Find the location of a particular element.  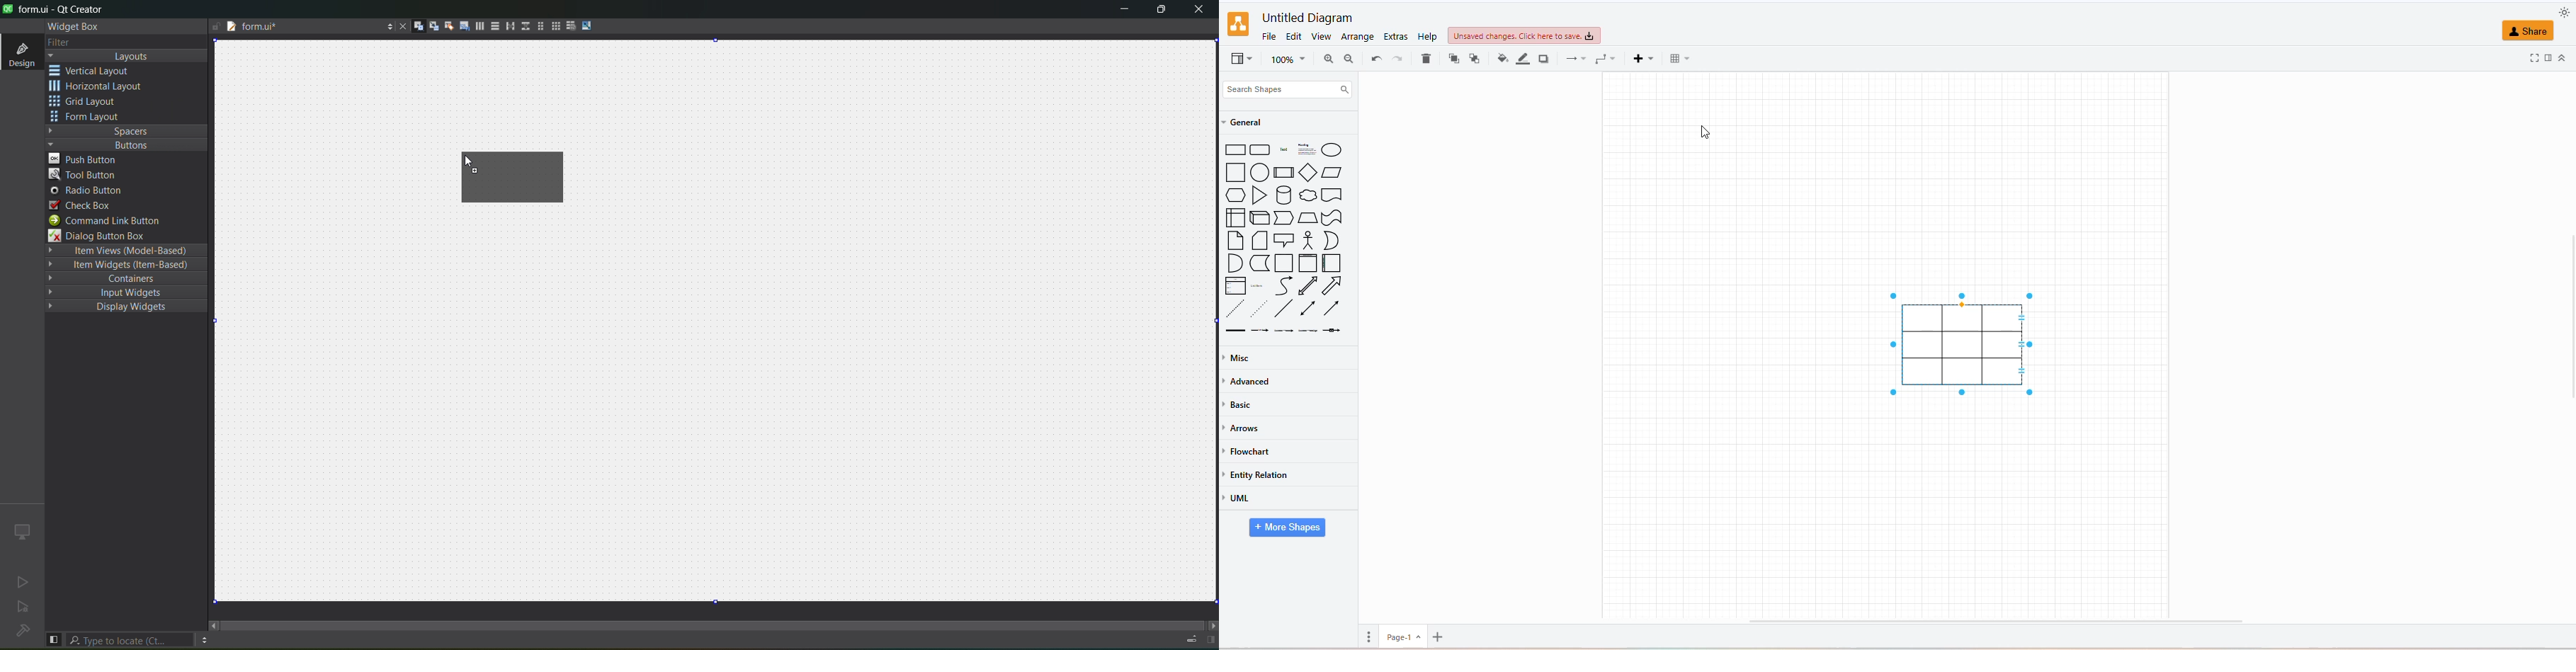

appearance is located at coordinates (2563, 11).